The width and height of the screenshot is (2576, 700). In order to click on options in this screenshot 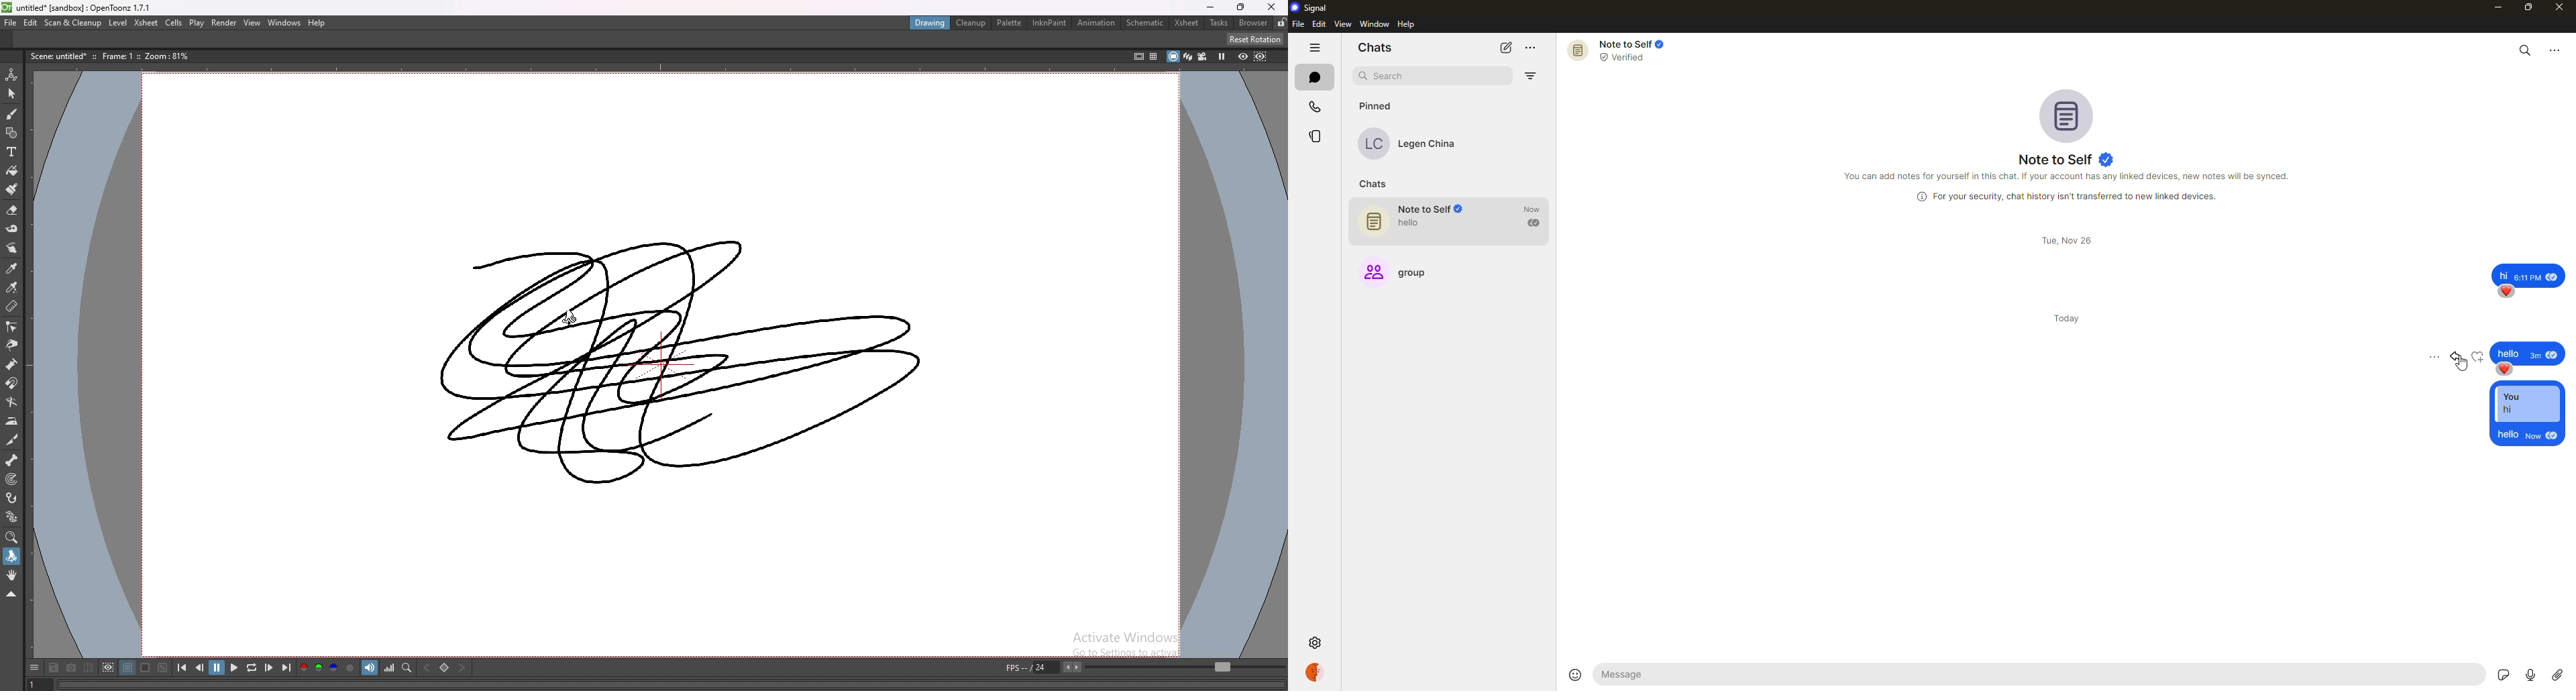, I will do `click(34, 668)`.